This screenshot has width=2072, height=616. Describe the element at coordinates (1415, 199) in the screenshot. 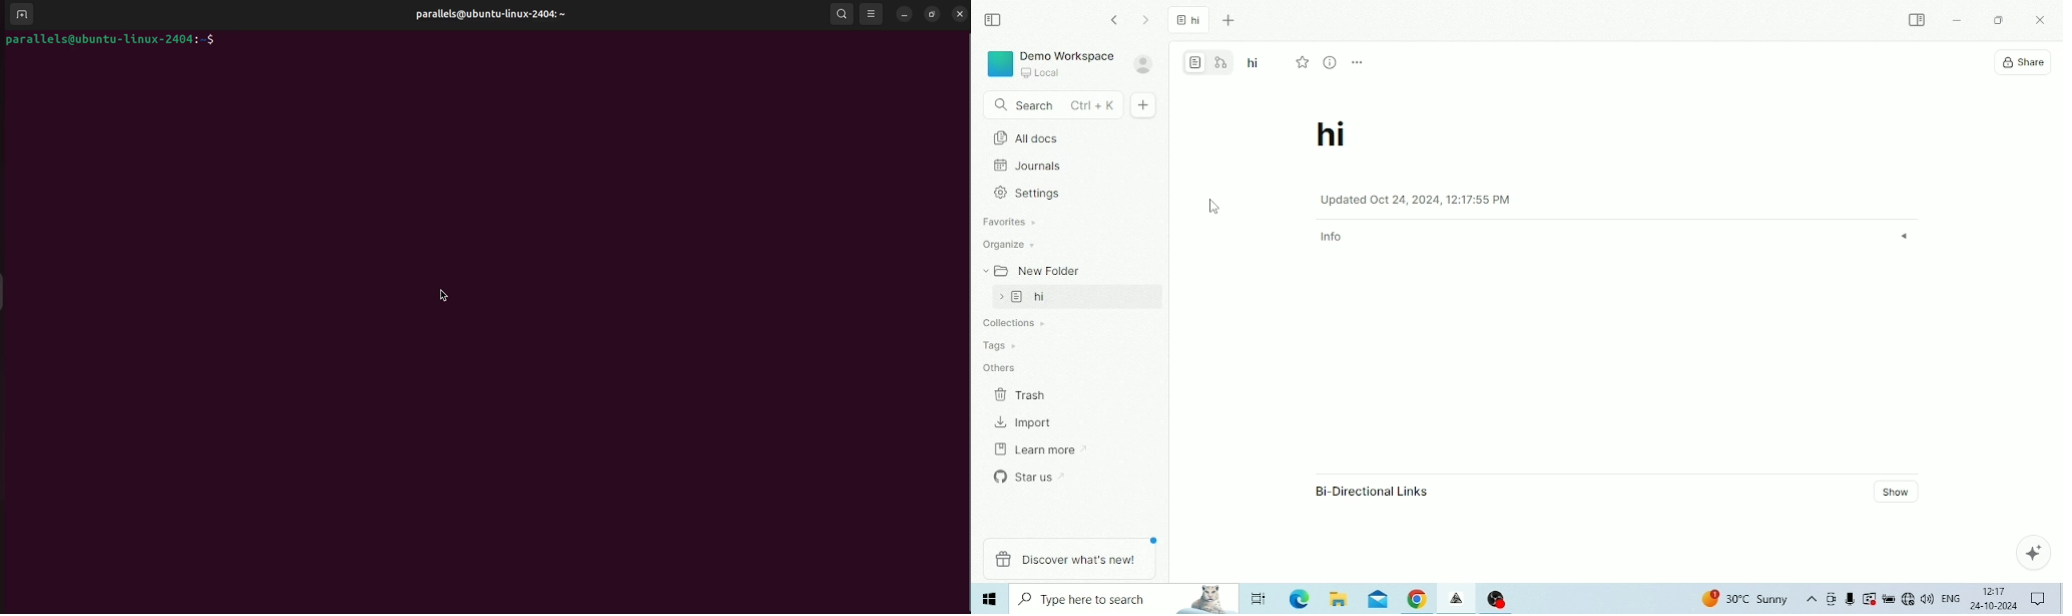

I see `Created on Date and Time` at that location.